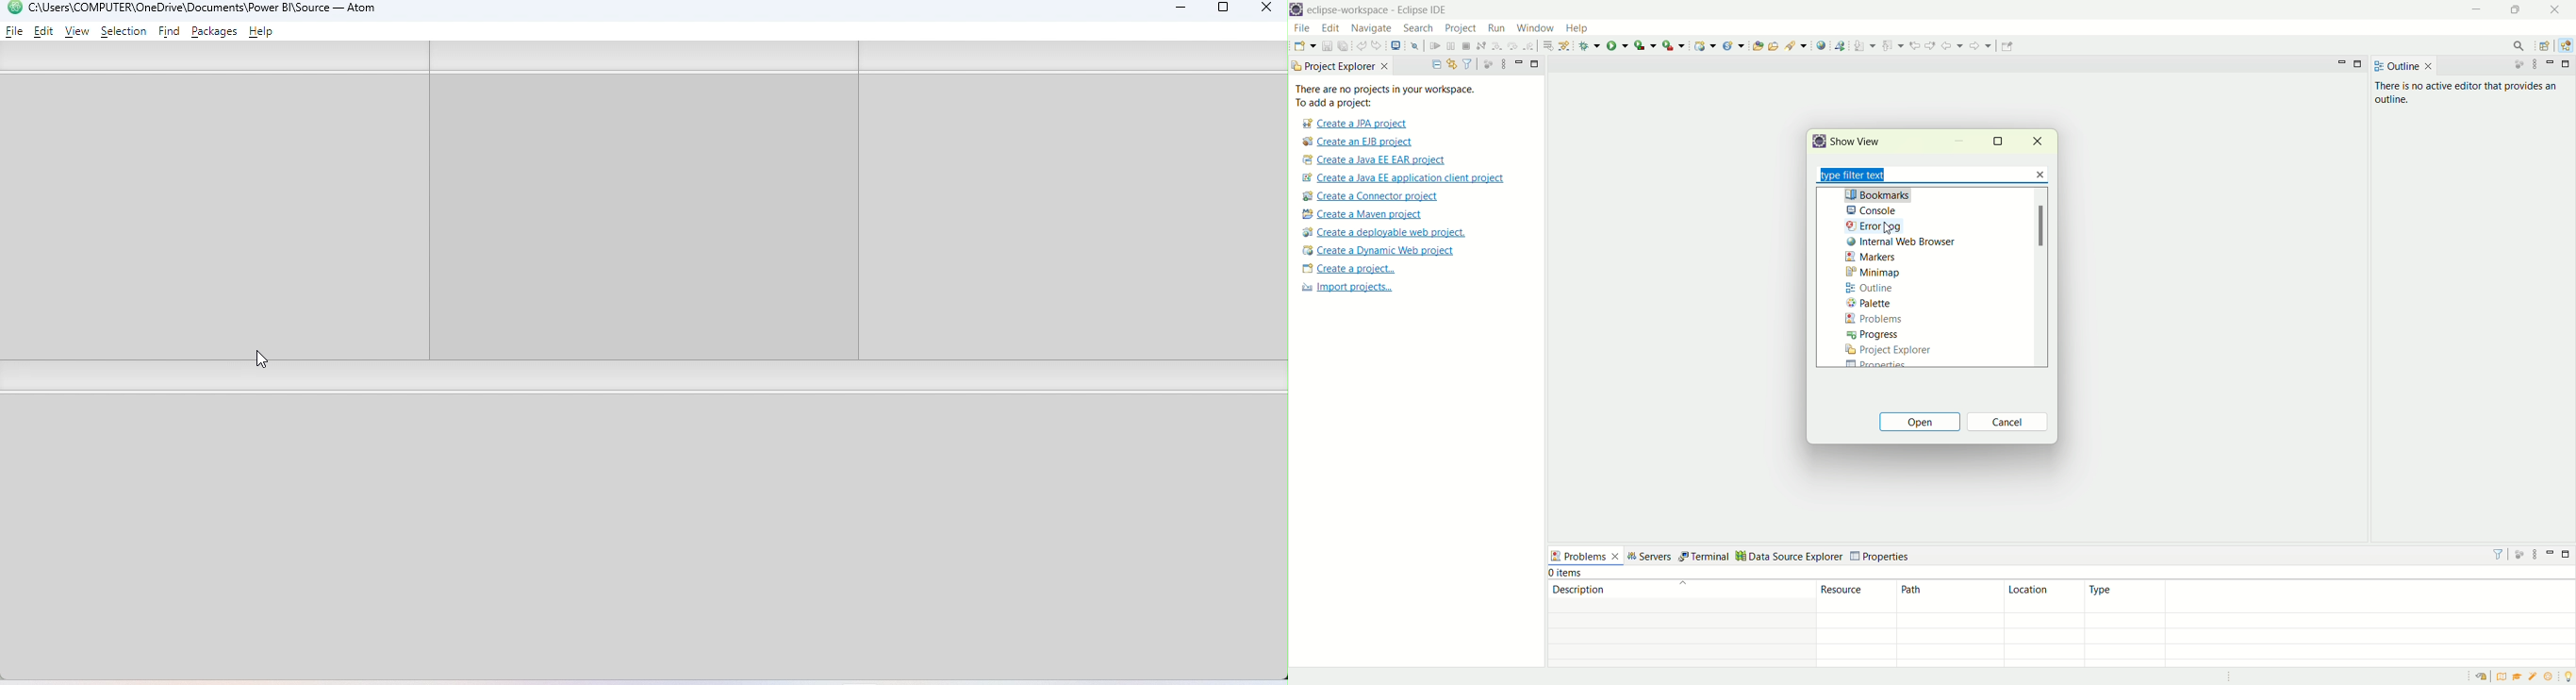  I want to click on focus on active tasks, so click(1485, 64).